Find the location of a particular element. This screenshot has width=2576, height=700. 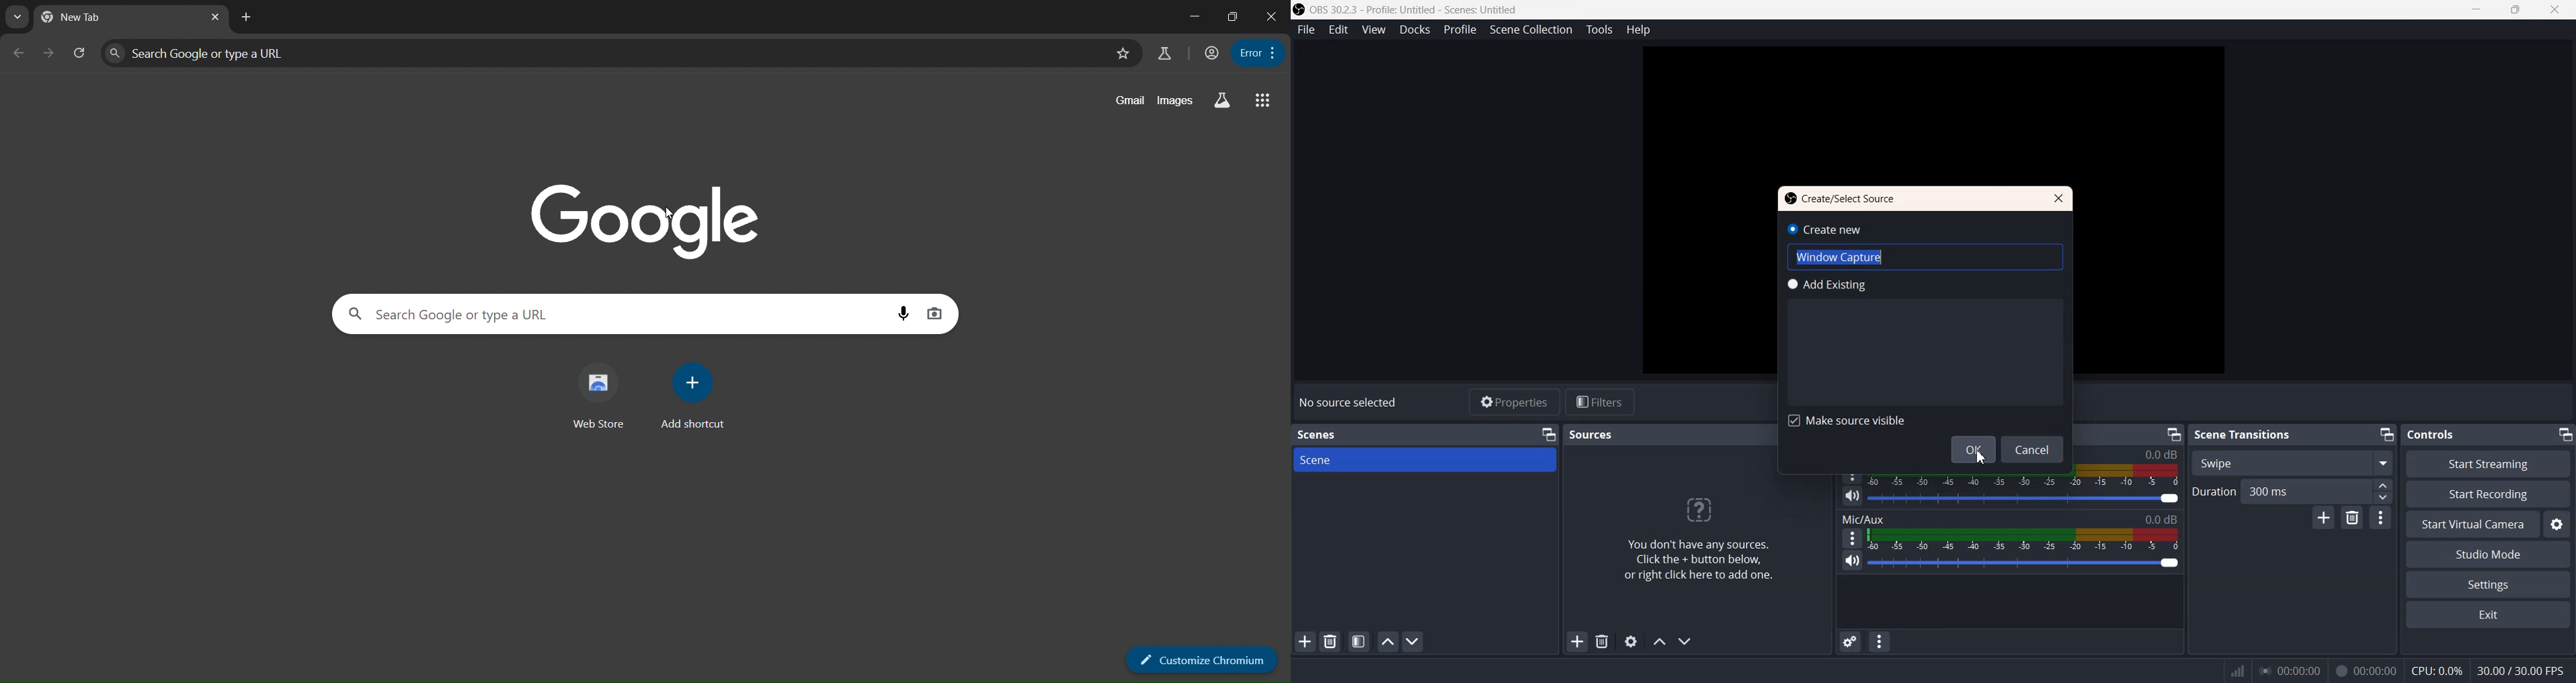

Close is located at coordinates (2057, 198).